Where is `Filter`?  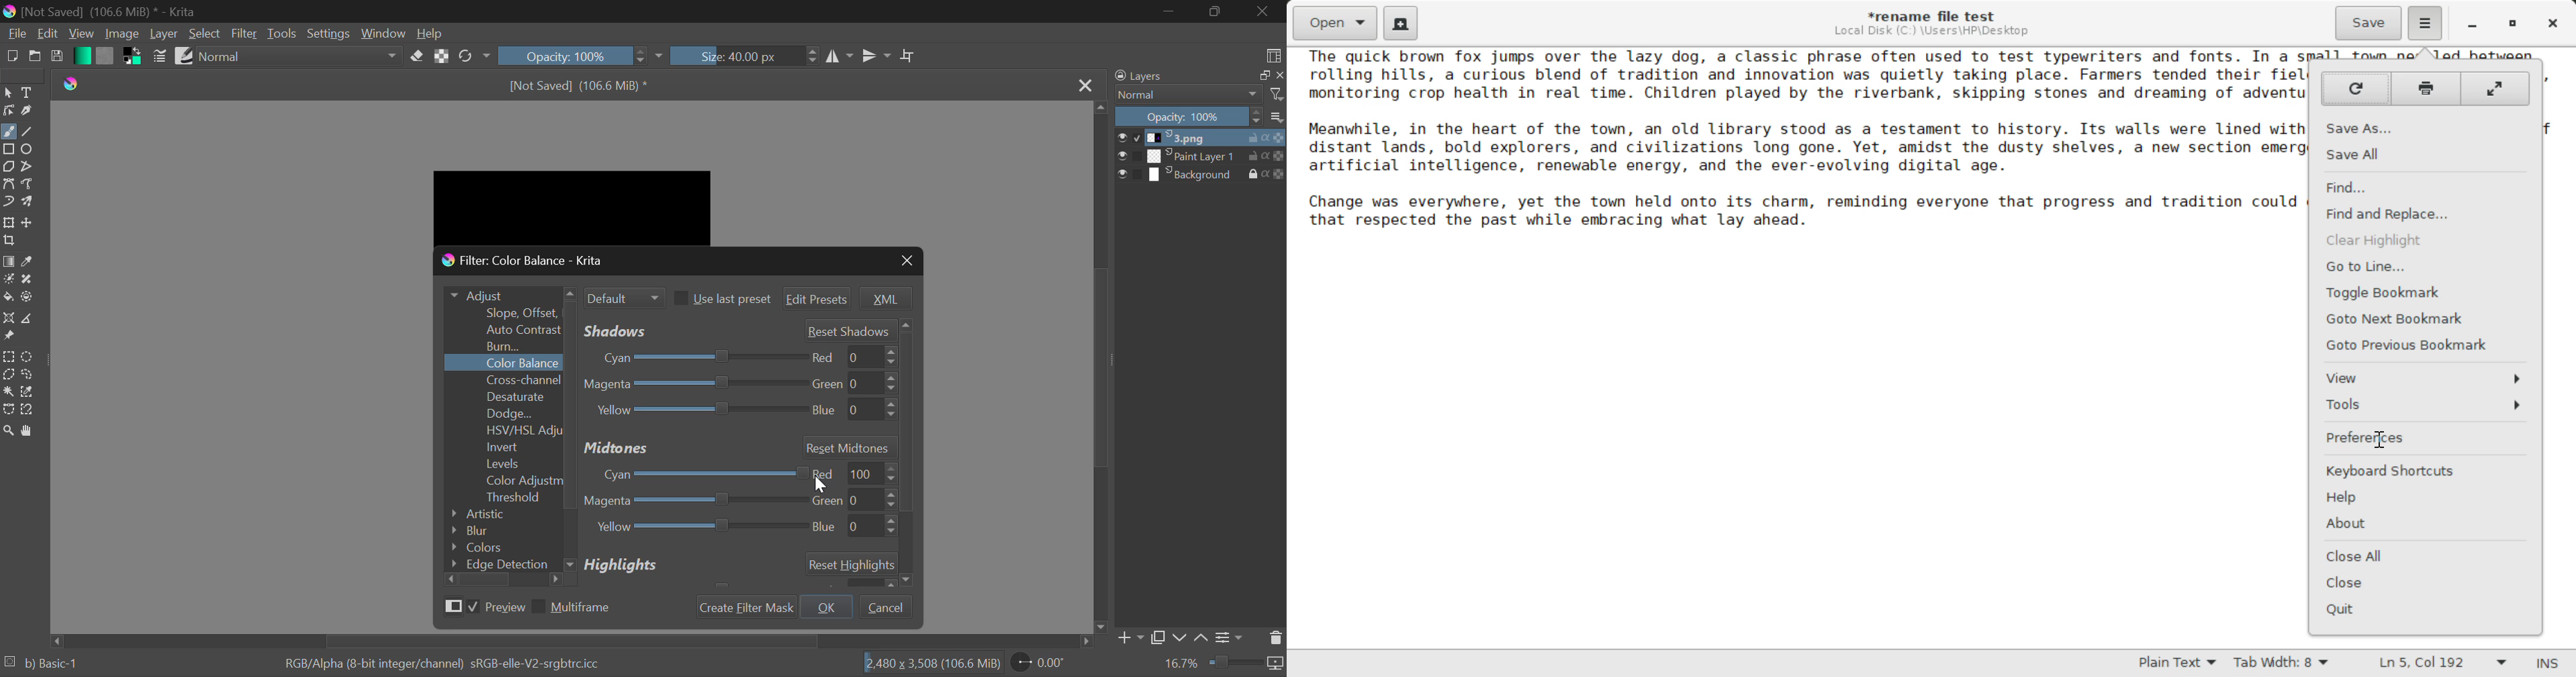 Filter is located at coordinates (245, 34).